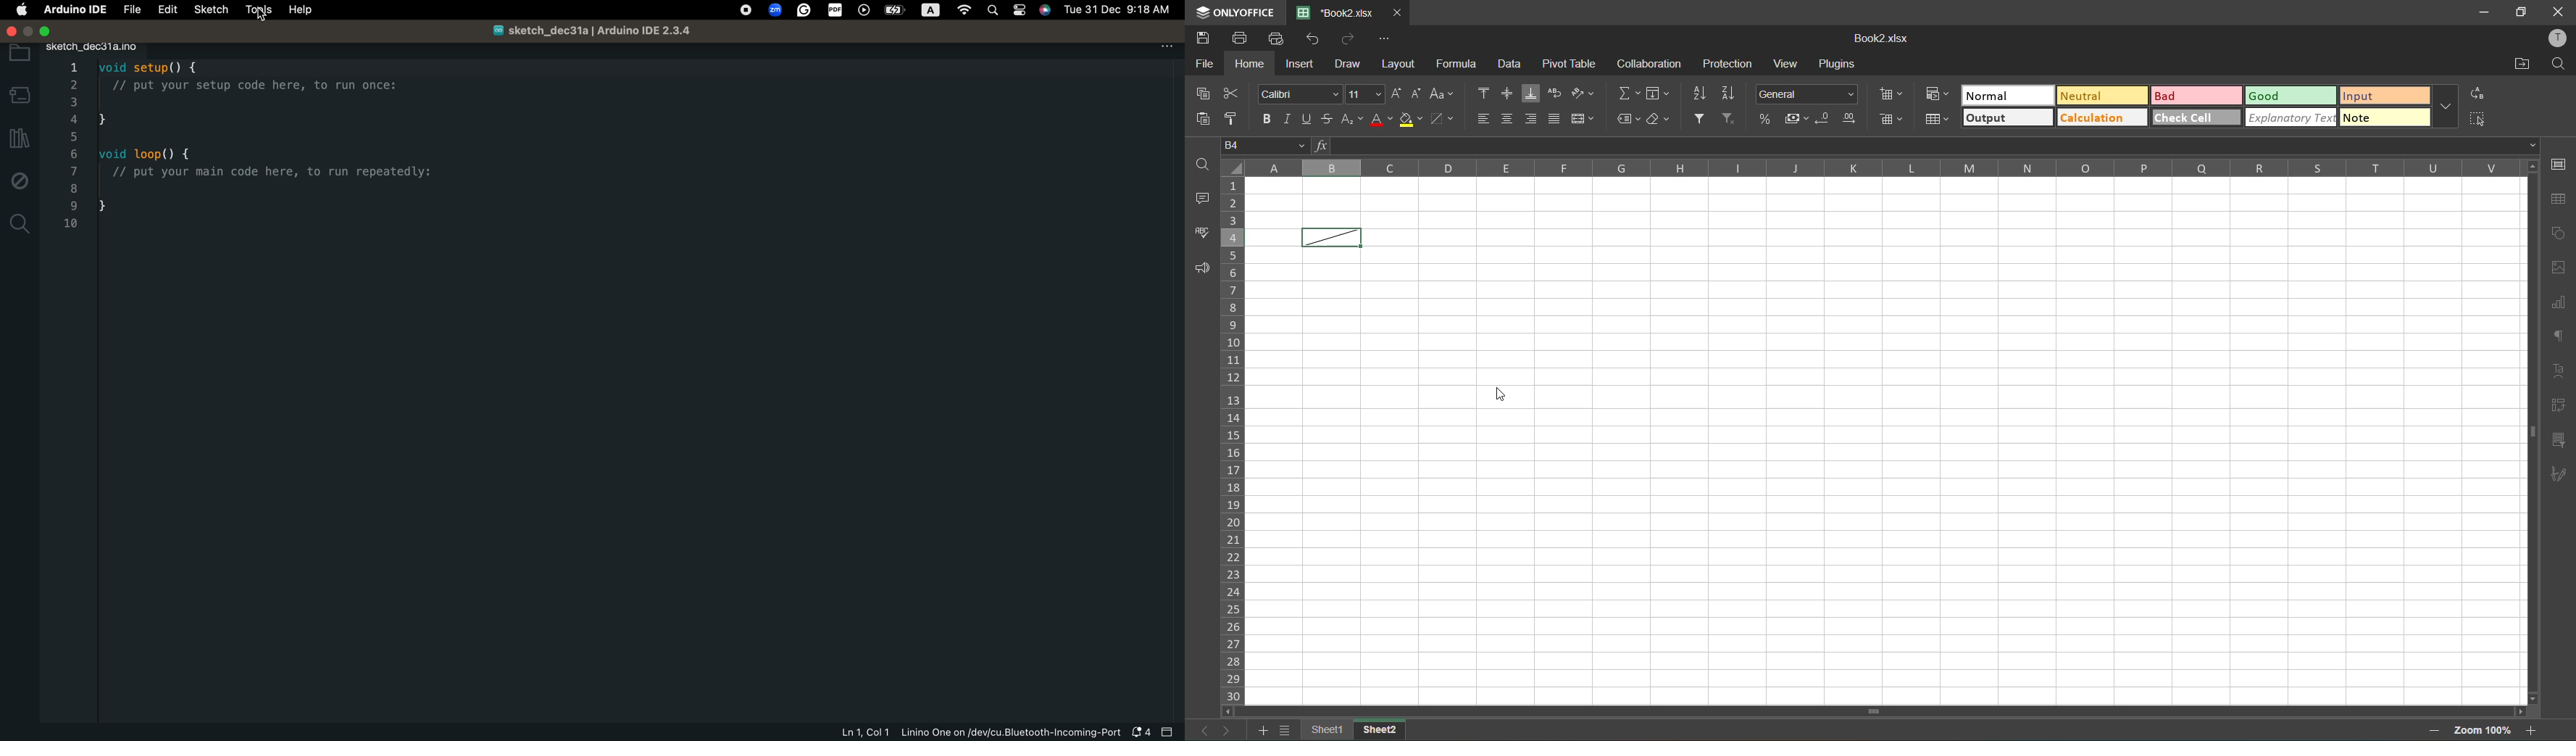  I want to click on zoom in, so click(2531, 730).